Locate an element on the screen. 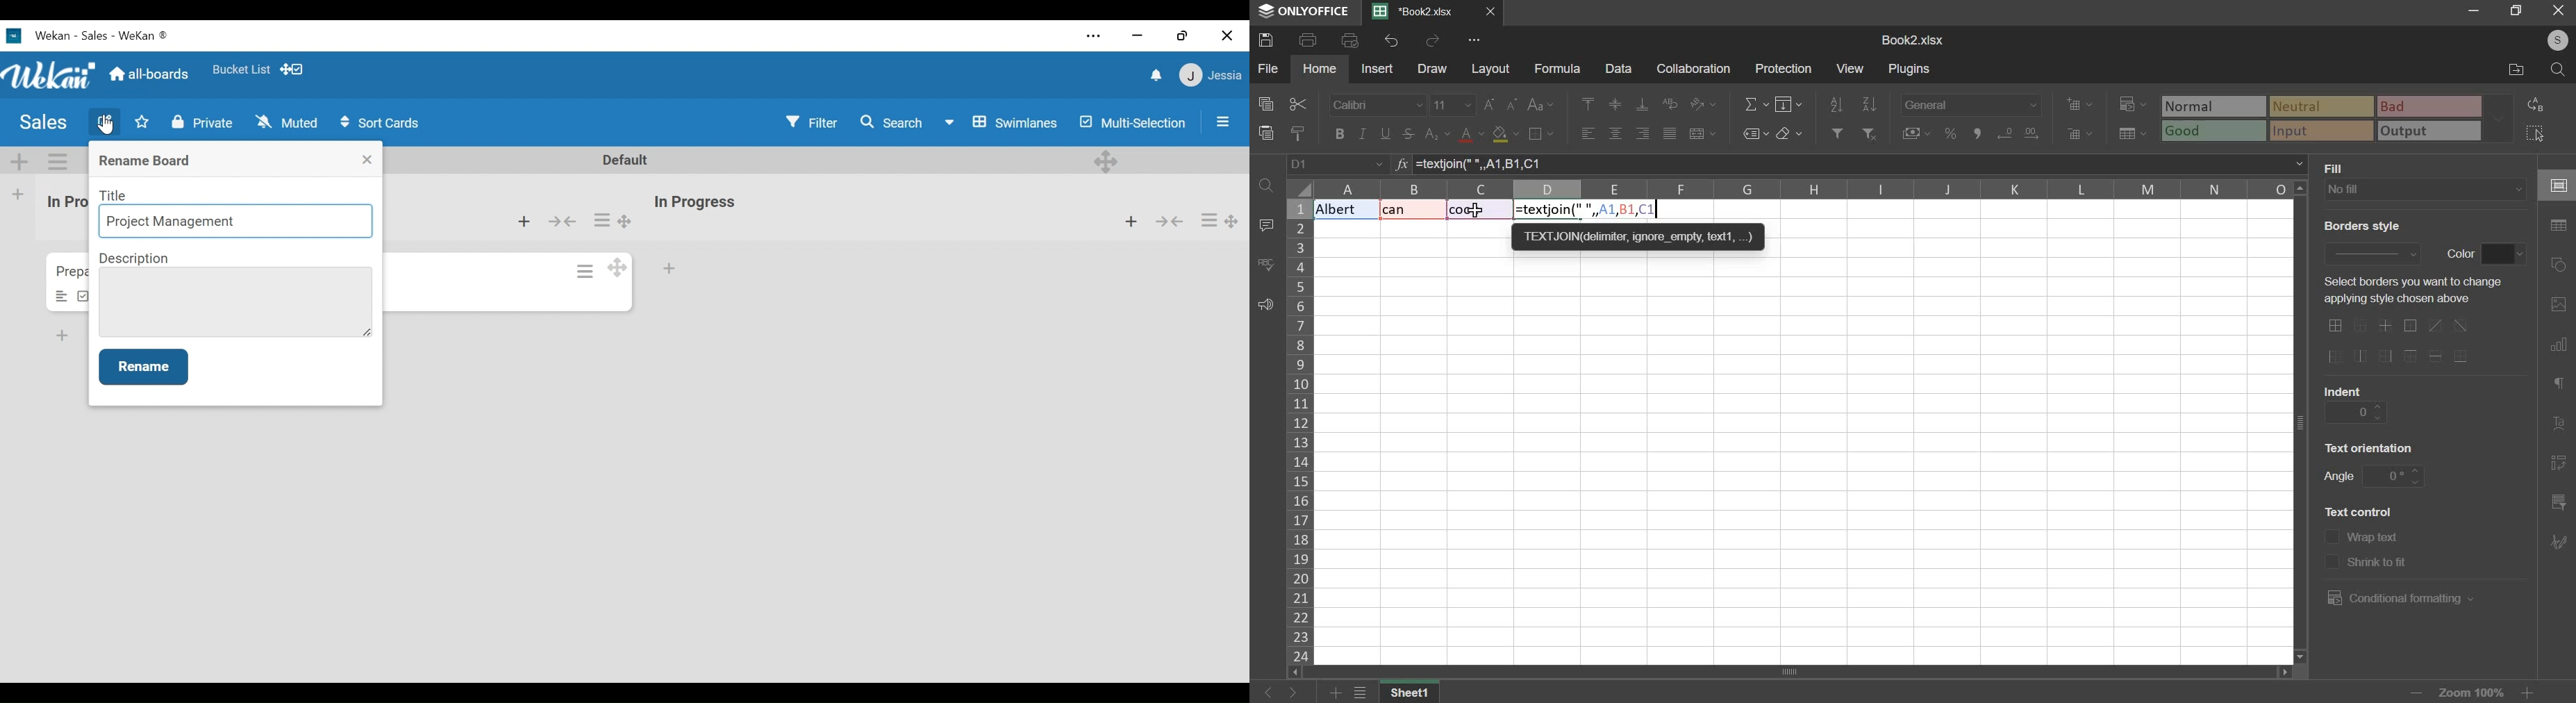 Image resolution: width=2576 pixels, height=728 pixels. minimize is located at coordinates (1138, 34).